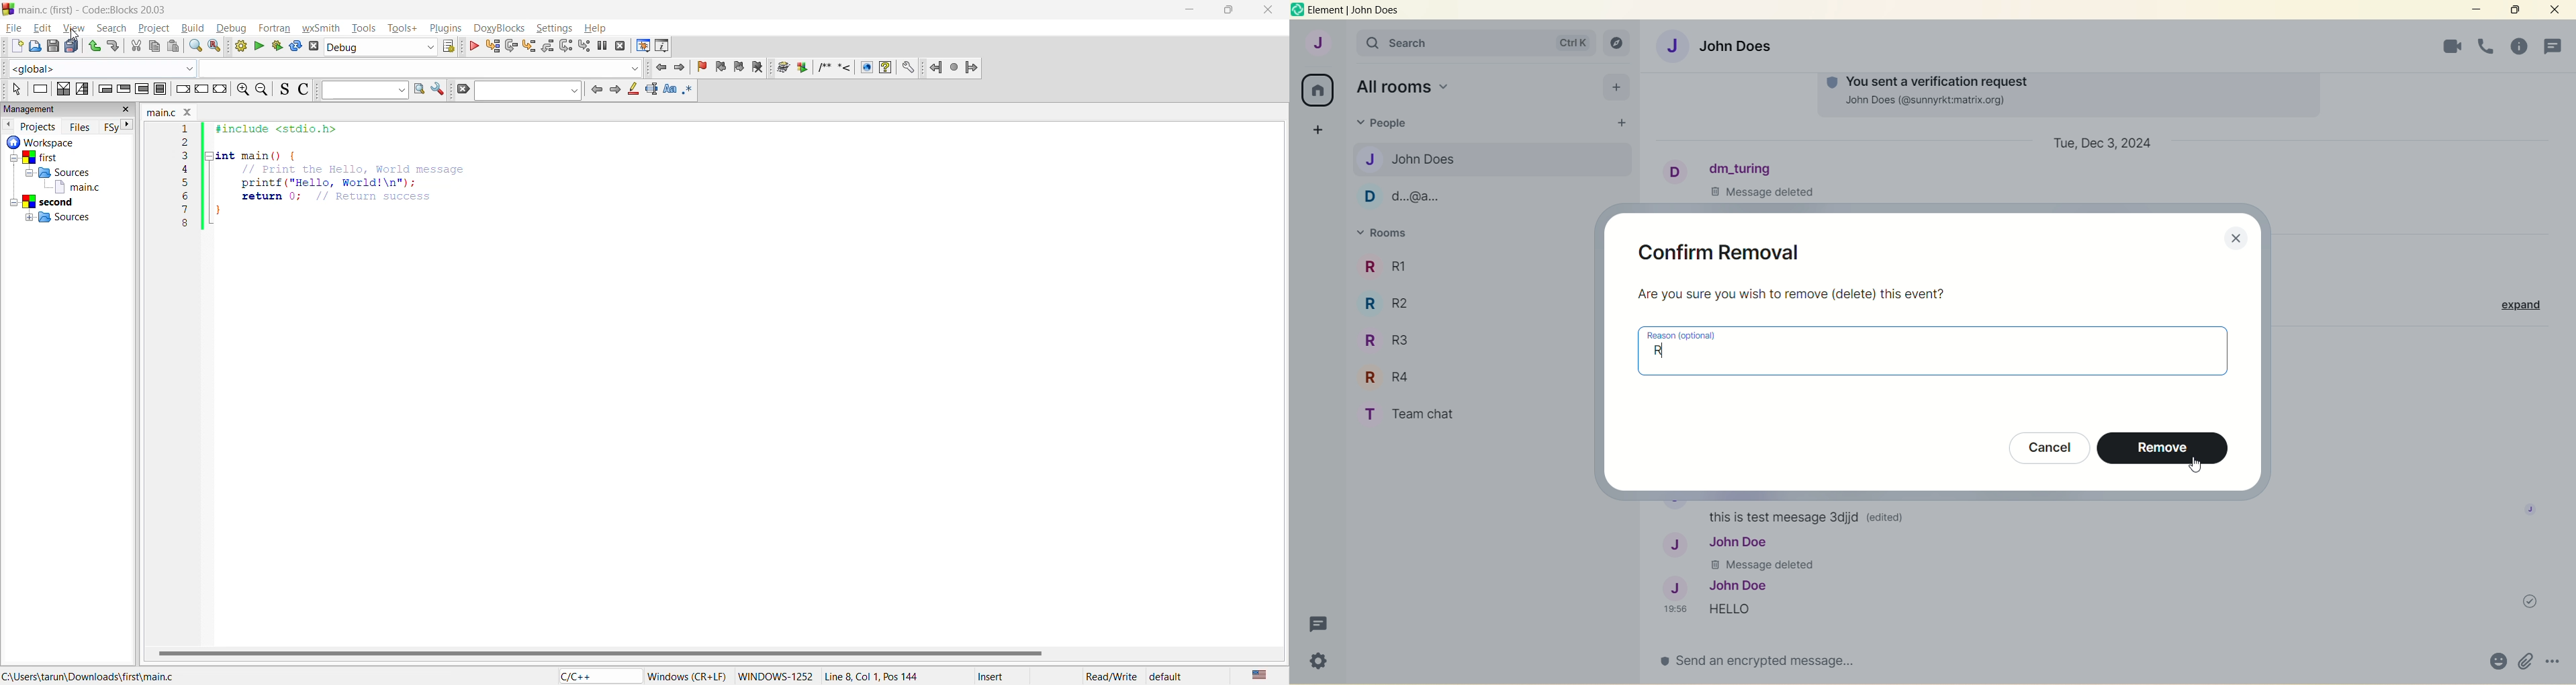  Describe the element at coordinates (1405, 262) in the screenshot. I see `R1` at that location.